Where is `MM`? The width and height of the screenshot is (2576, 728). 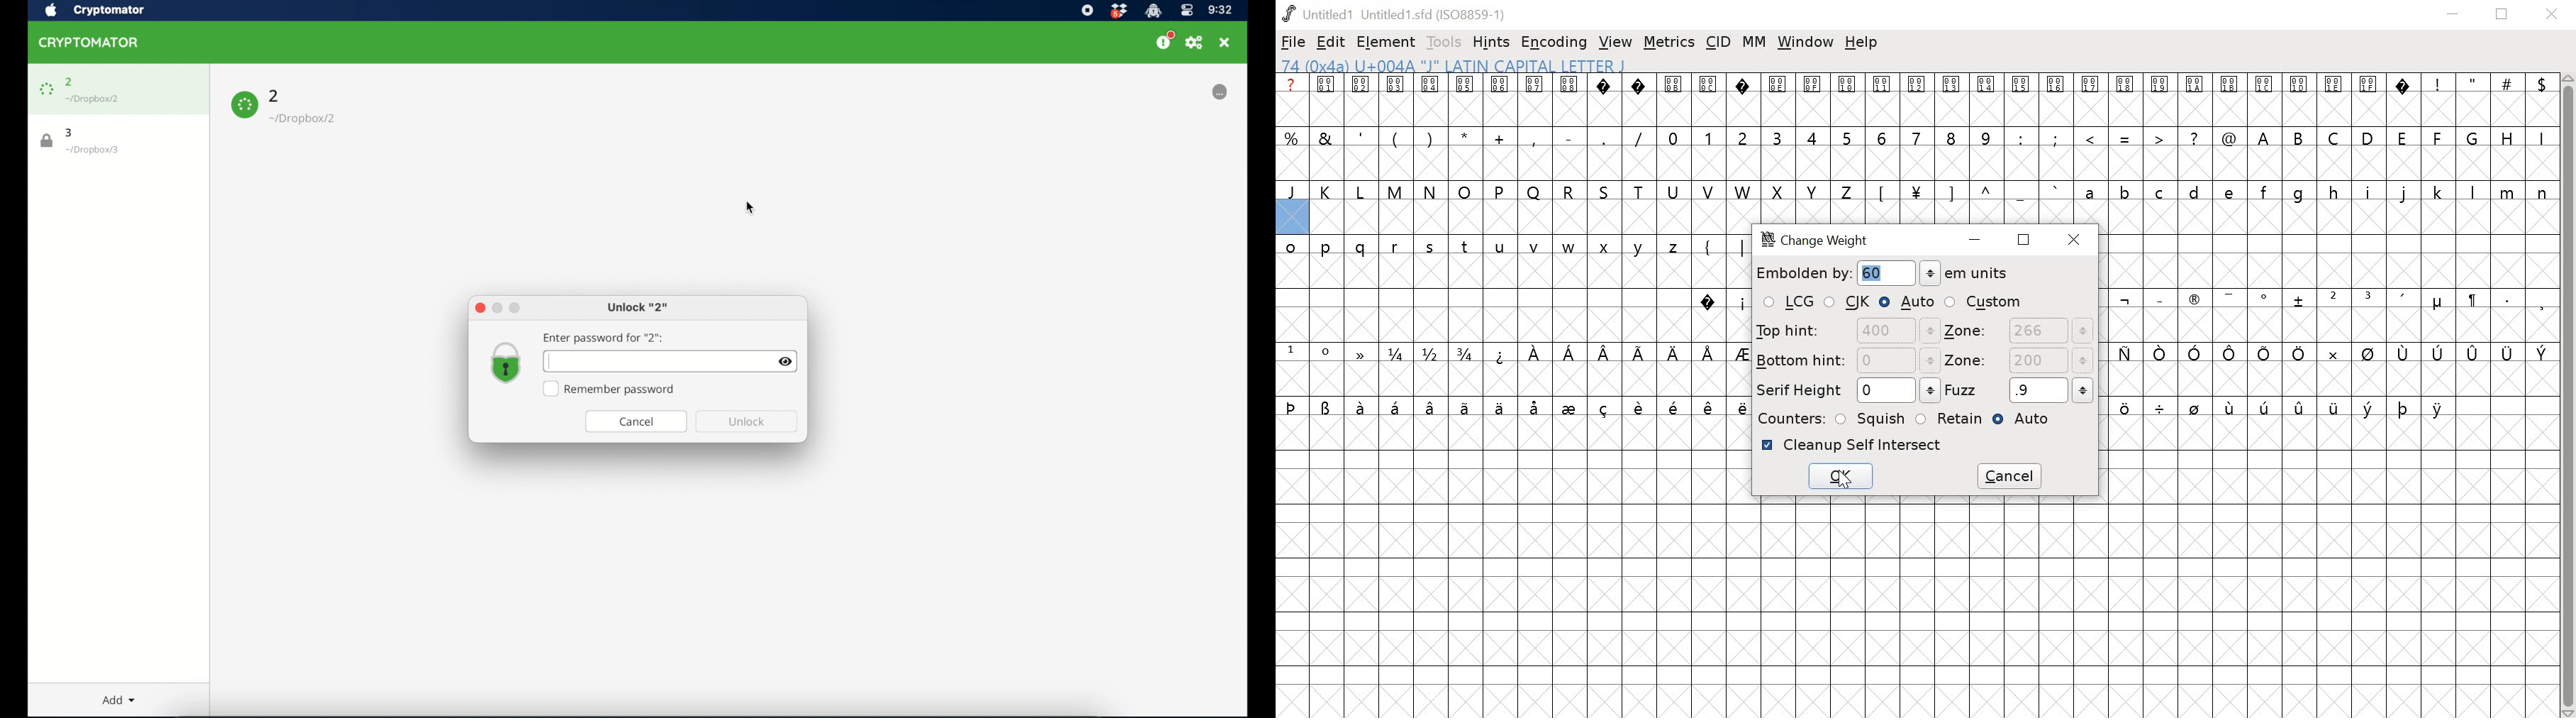
MM is located at coordinates (1756, 42).